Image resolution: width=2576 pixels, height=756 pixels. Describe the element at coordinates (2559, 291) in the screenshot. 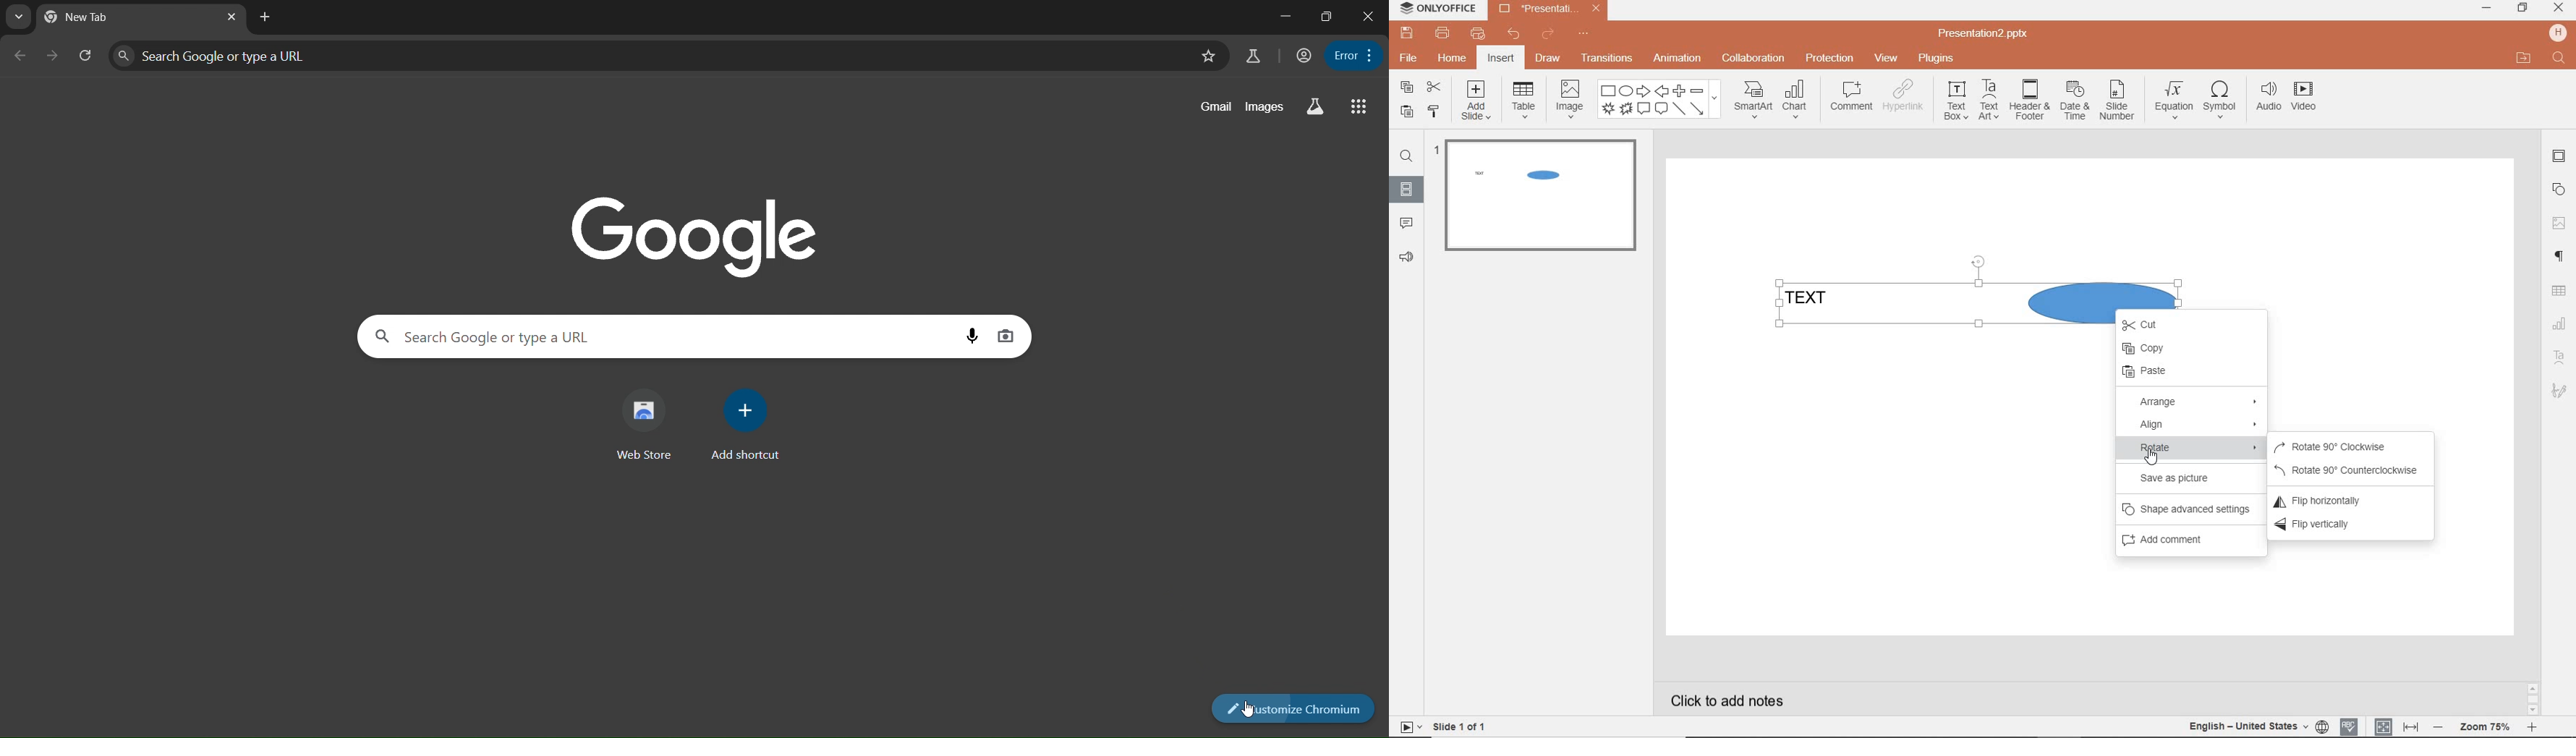

I see `TABLE SETTINGS` at that location.